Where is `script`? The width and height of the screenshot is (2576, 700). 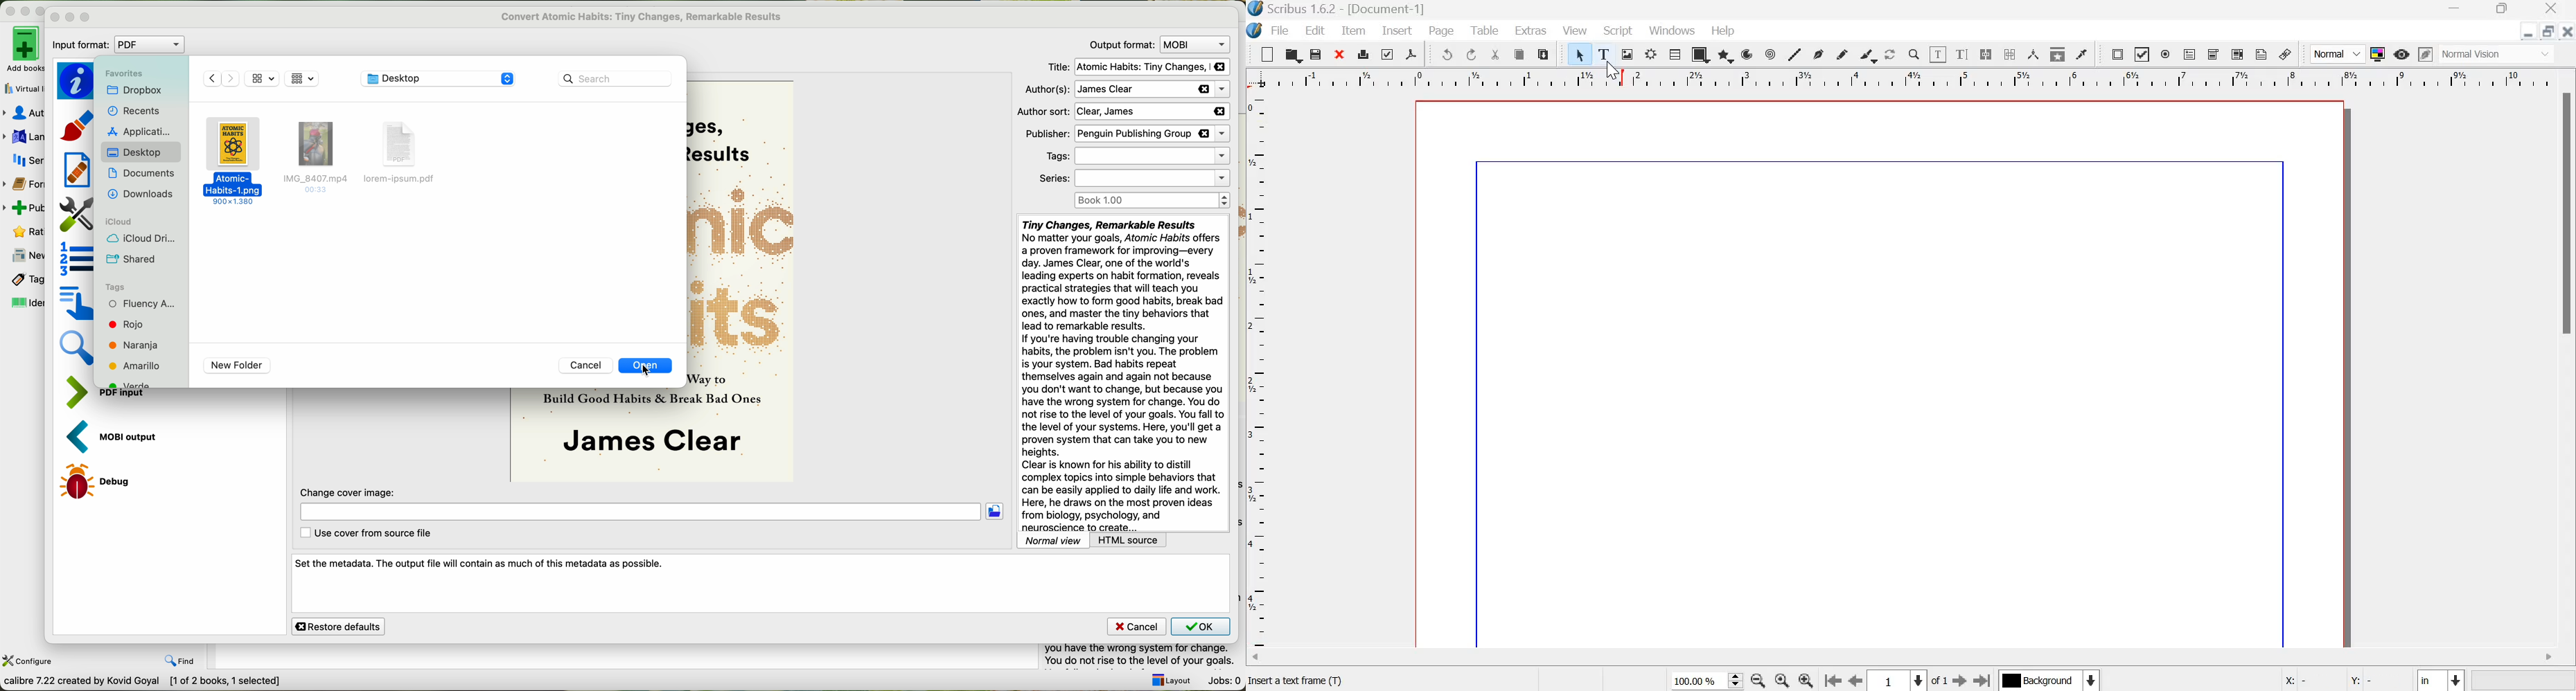 script is located at coordinates (1618, 30).